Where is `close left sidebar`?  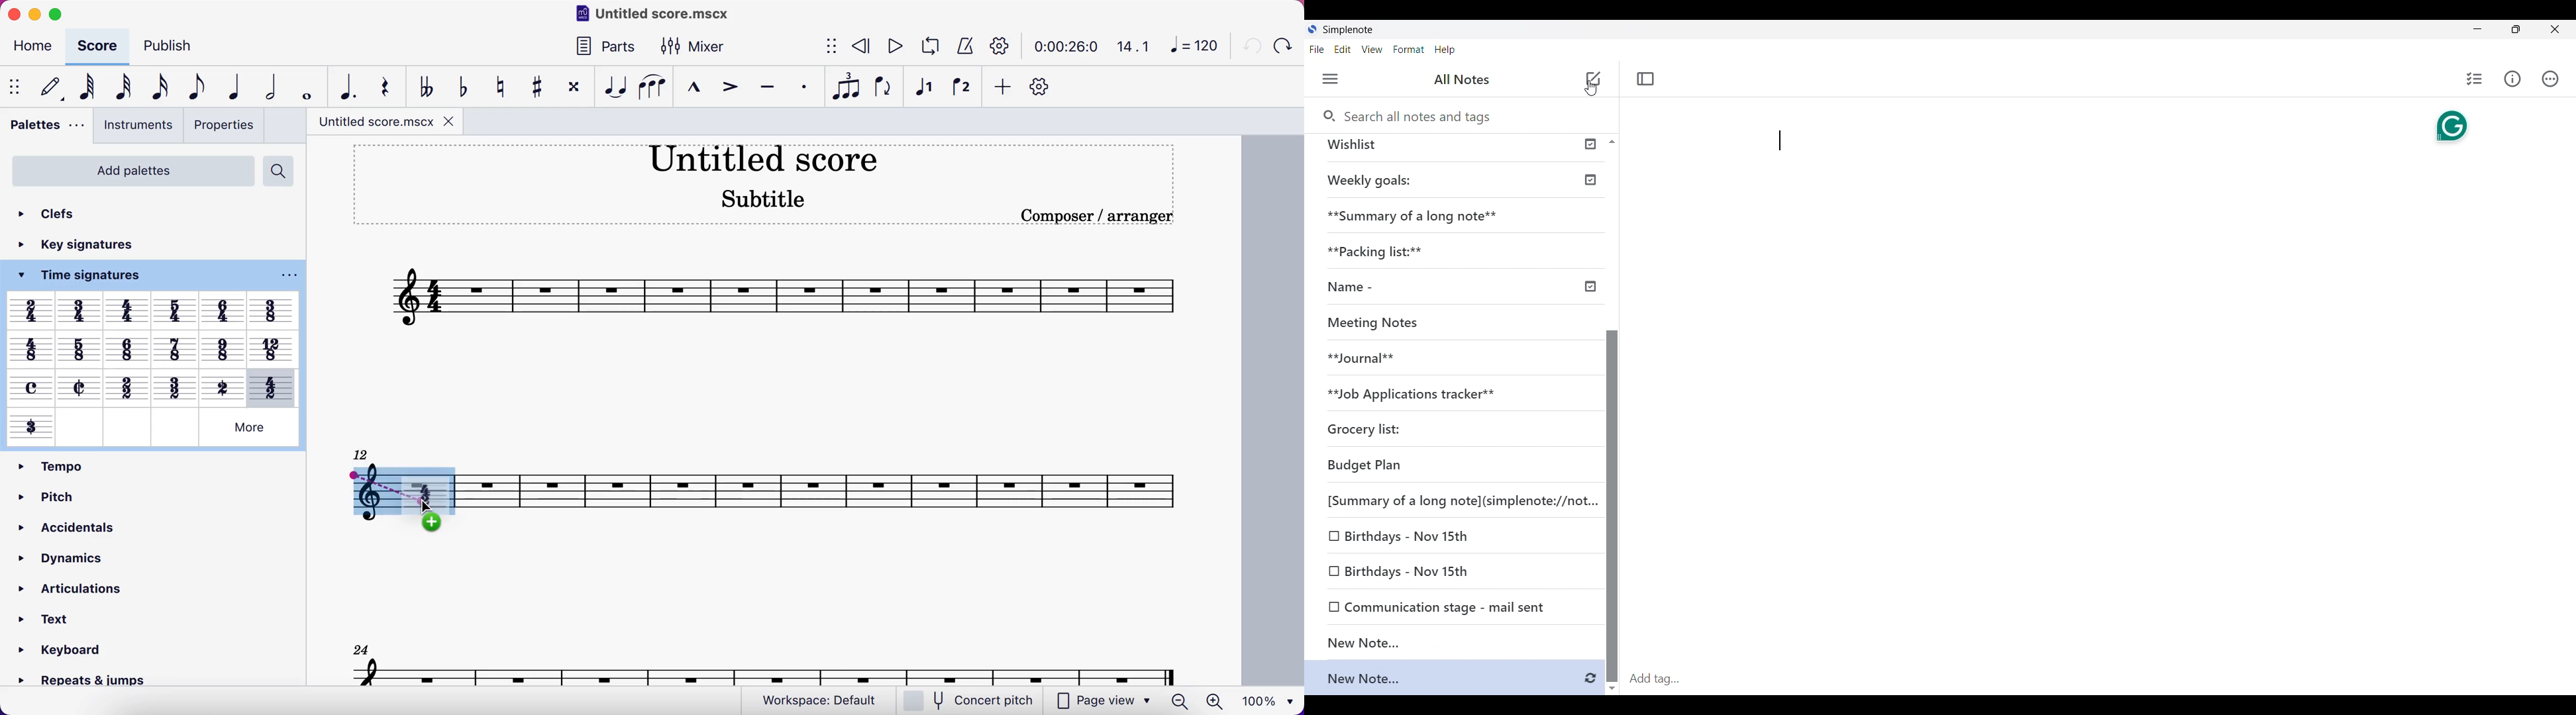
close left sidebar is located at coordinates (1646, 79).